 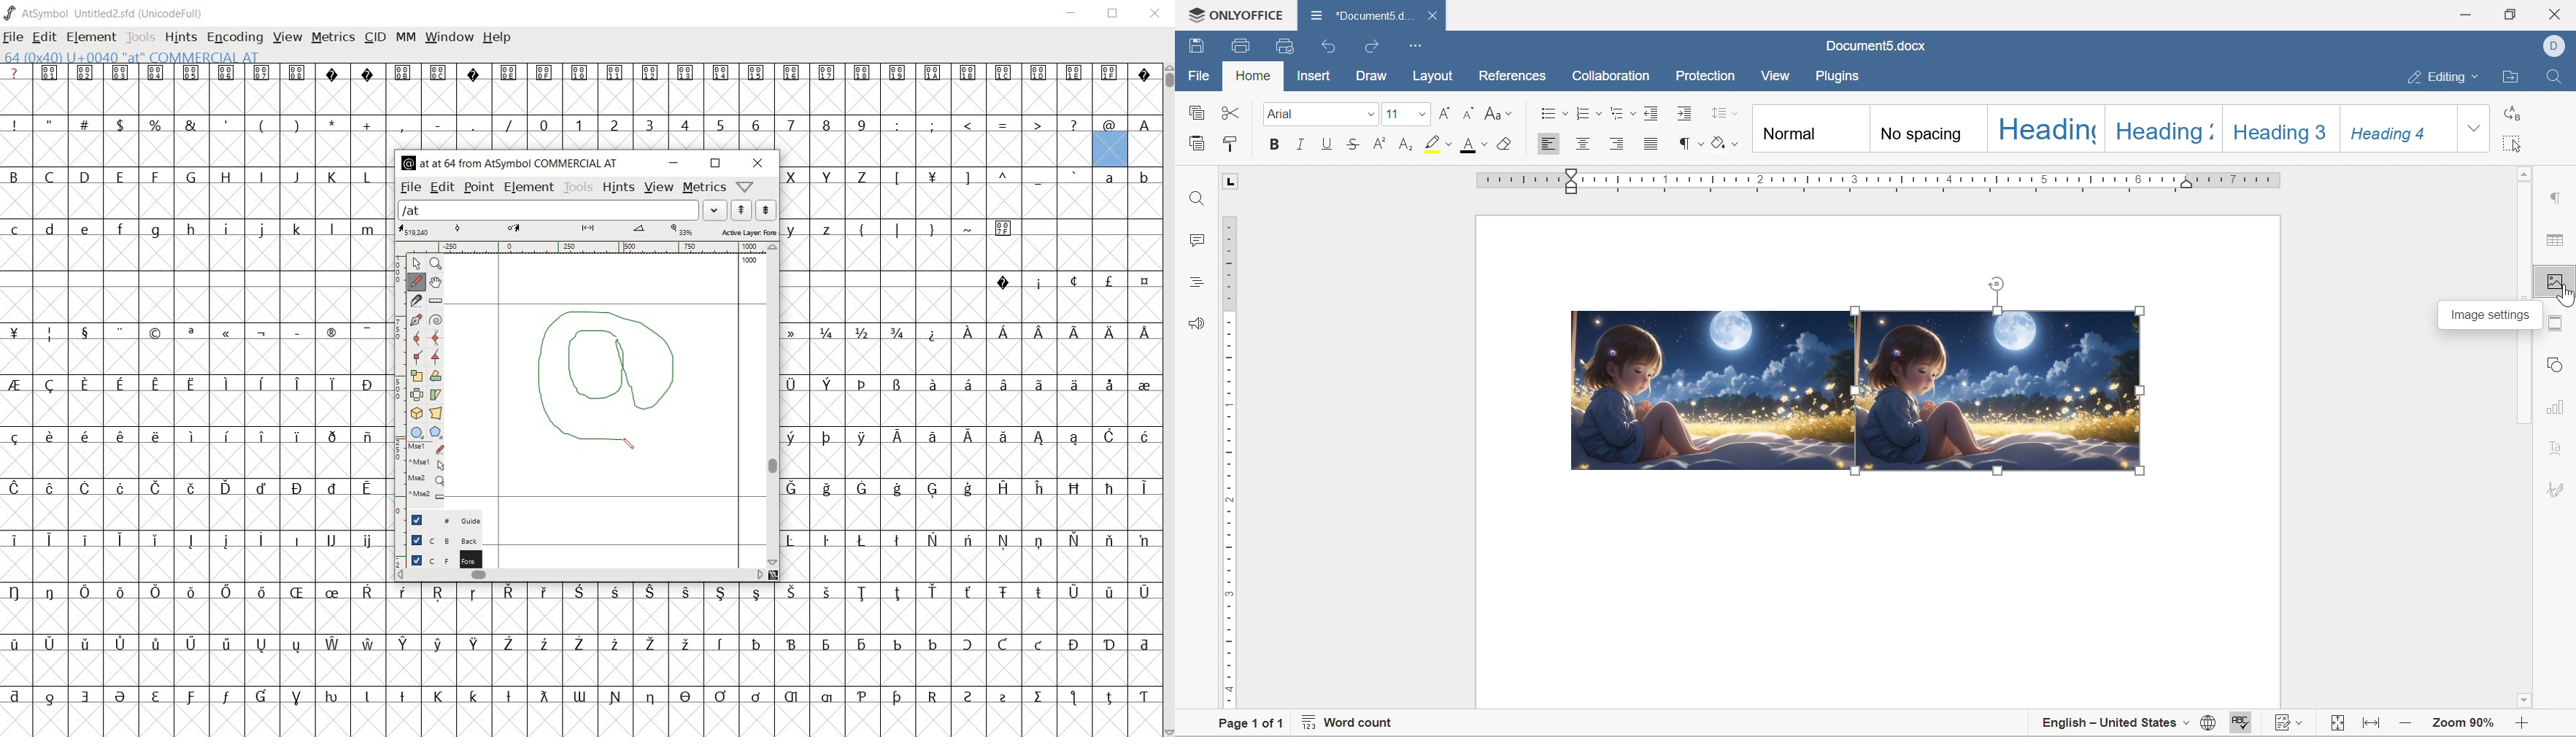 I want to click on dell, so click(x=2553, y=45).